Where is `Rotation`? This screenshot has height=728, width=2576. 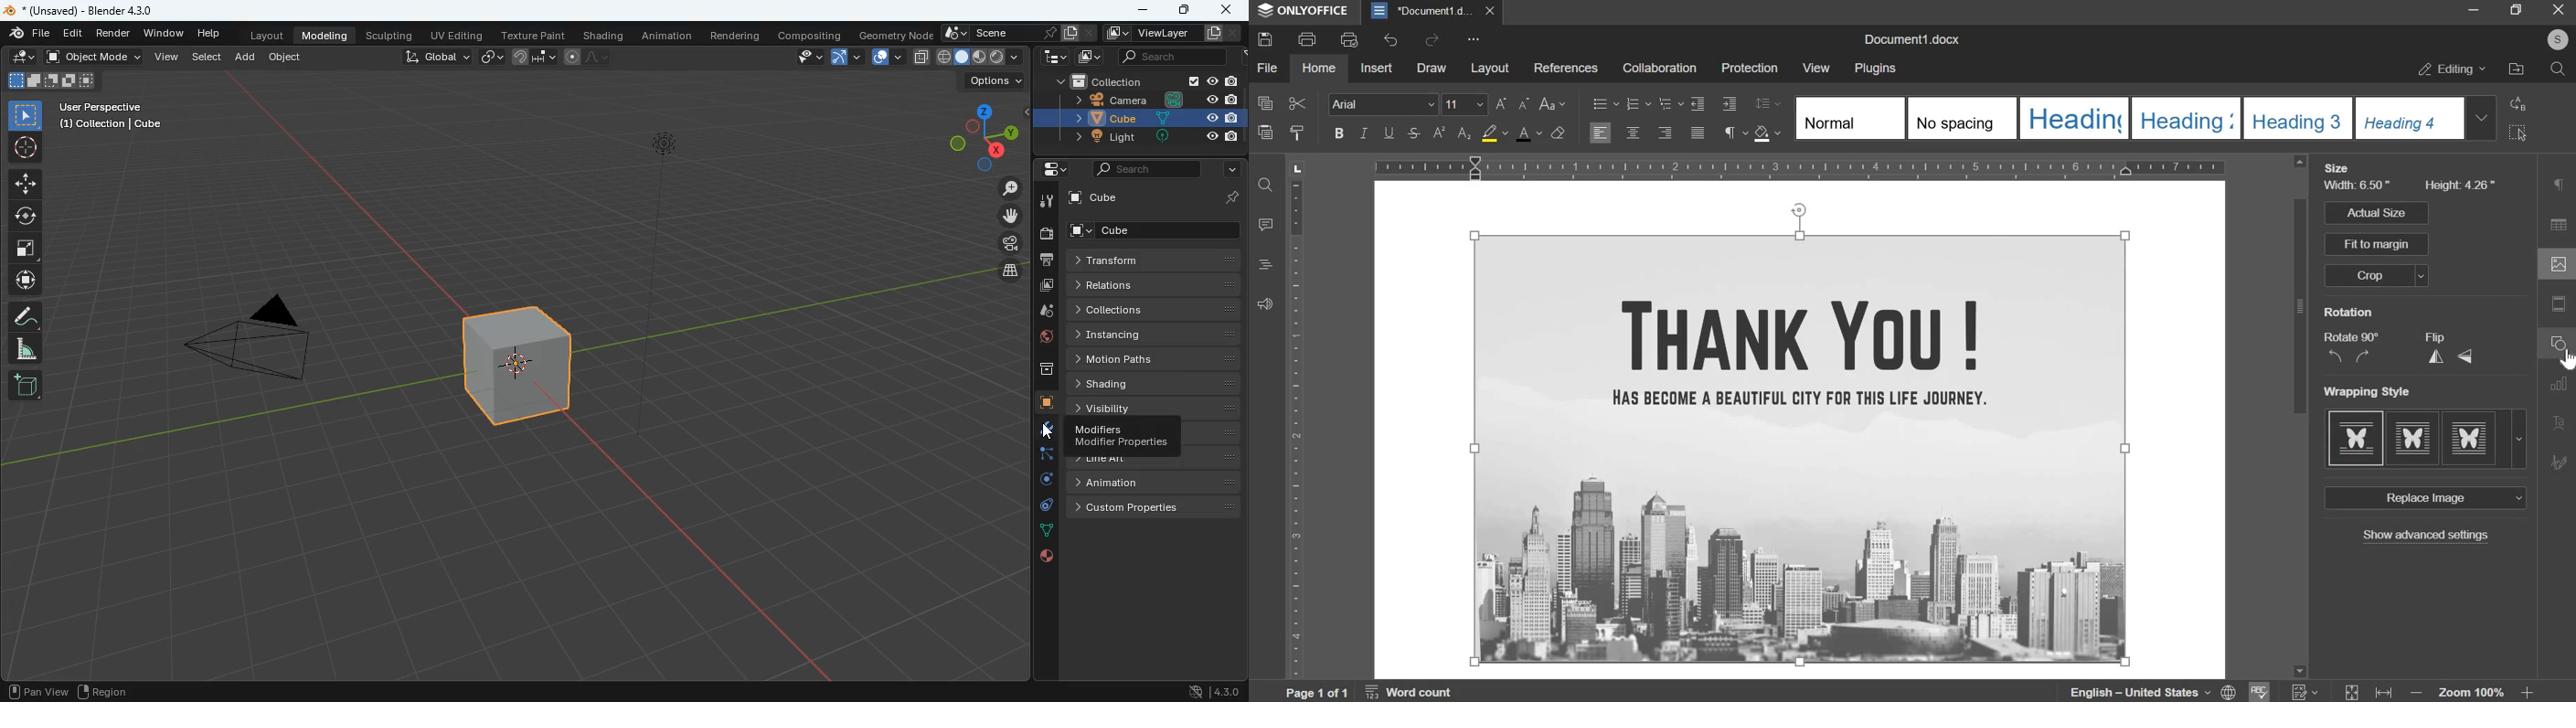 Rotation is located at coordinates (2348, 312).